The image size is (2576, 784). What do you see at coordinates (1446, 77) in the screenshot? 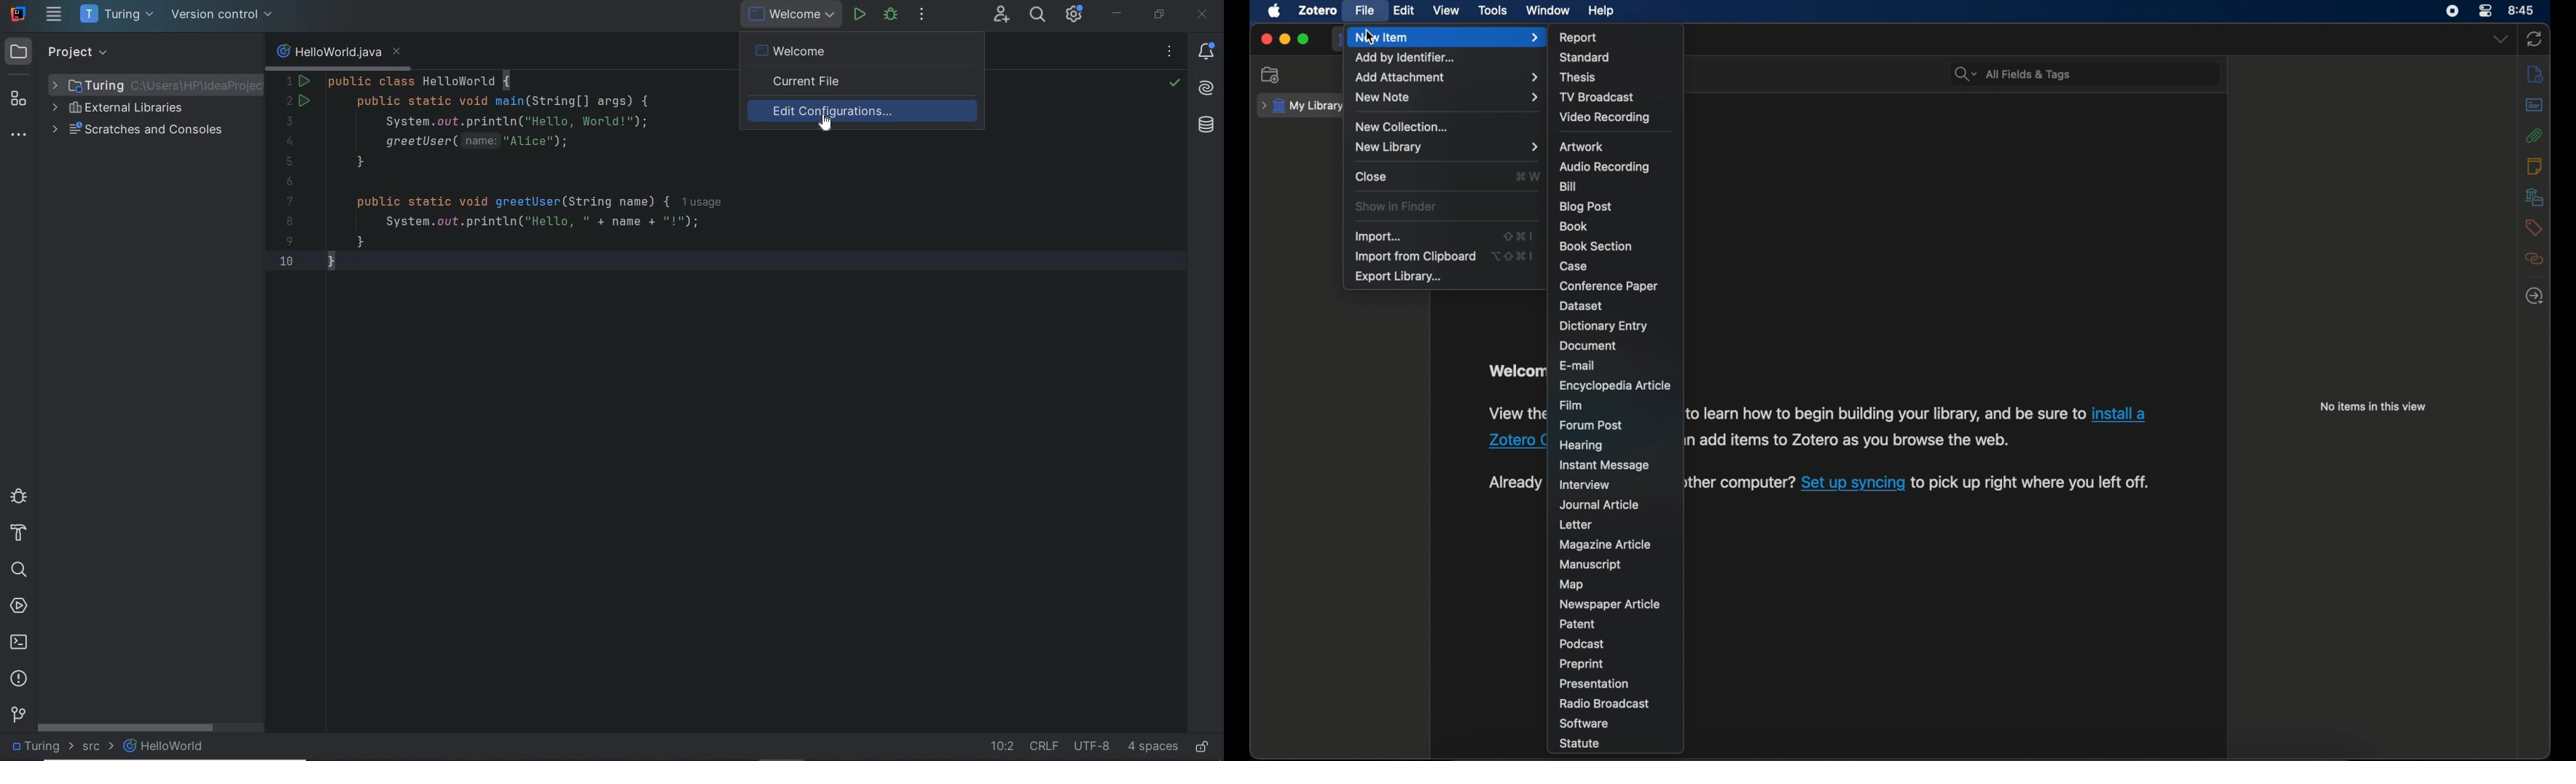
I see `add attachment` at bounding box center [1446, 77].